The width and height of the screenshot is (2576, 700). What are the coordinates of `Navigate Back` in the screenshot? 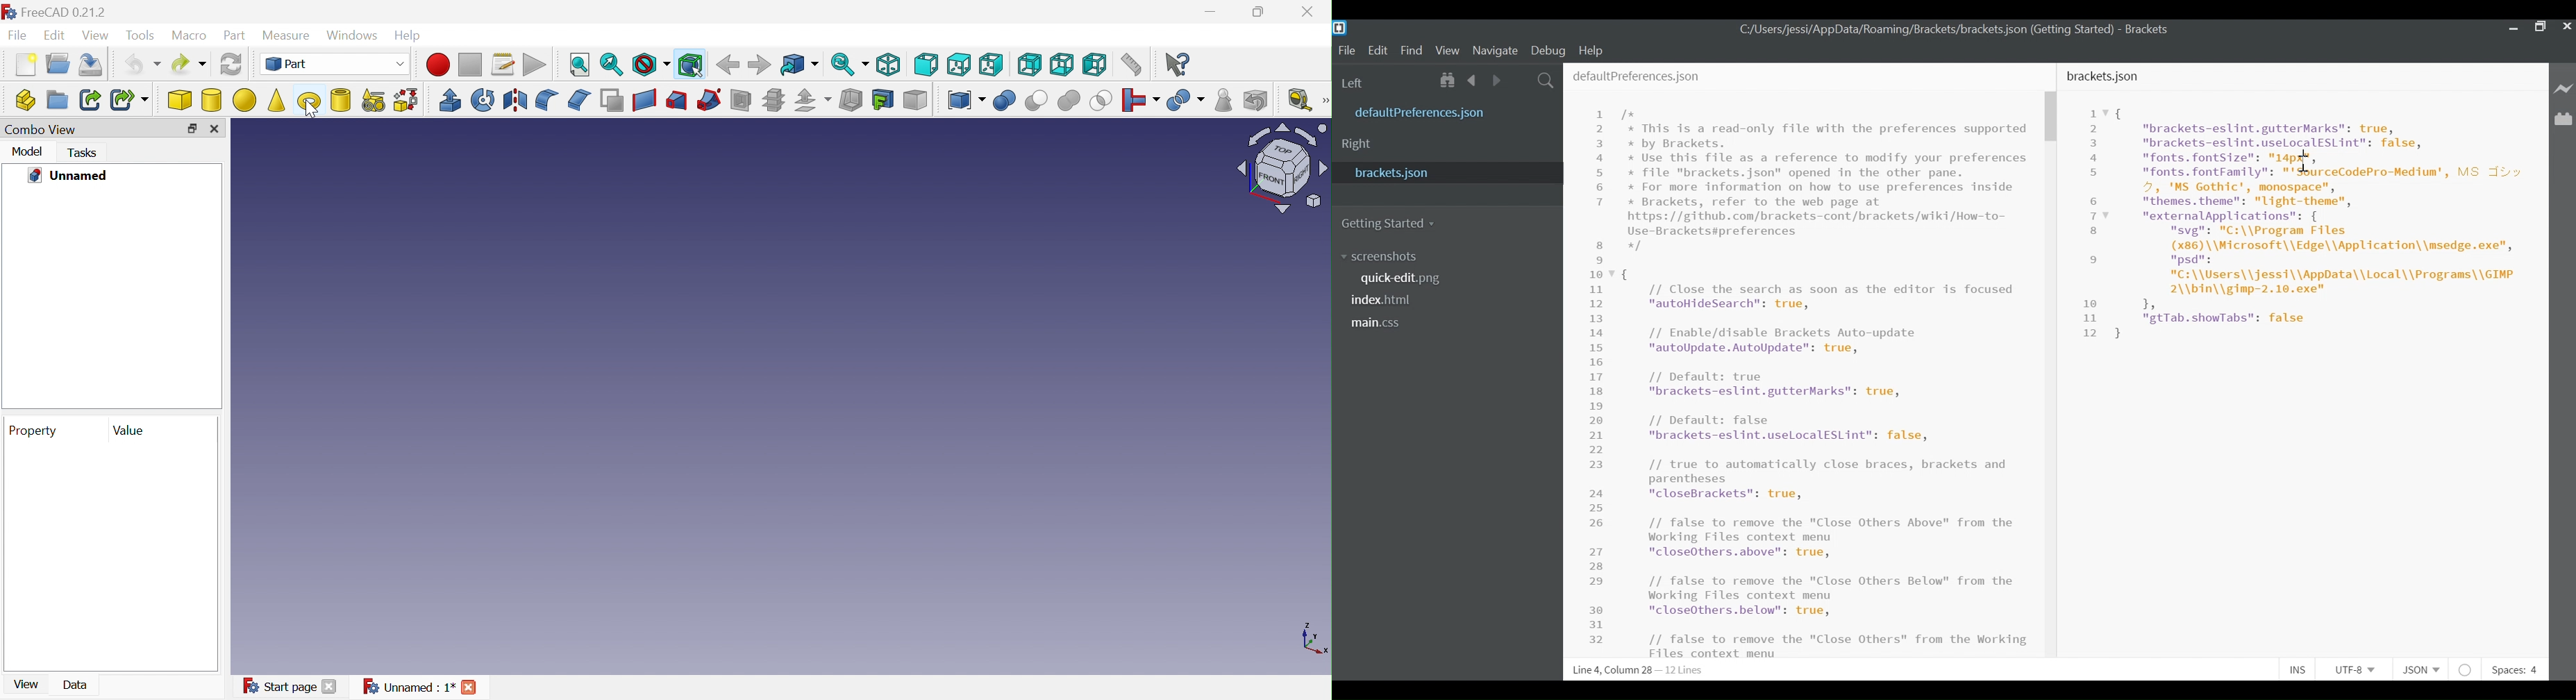 It's located at (1472, 80).